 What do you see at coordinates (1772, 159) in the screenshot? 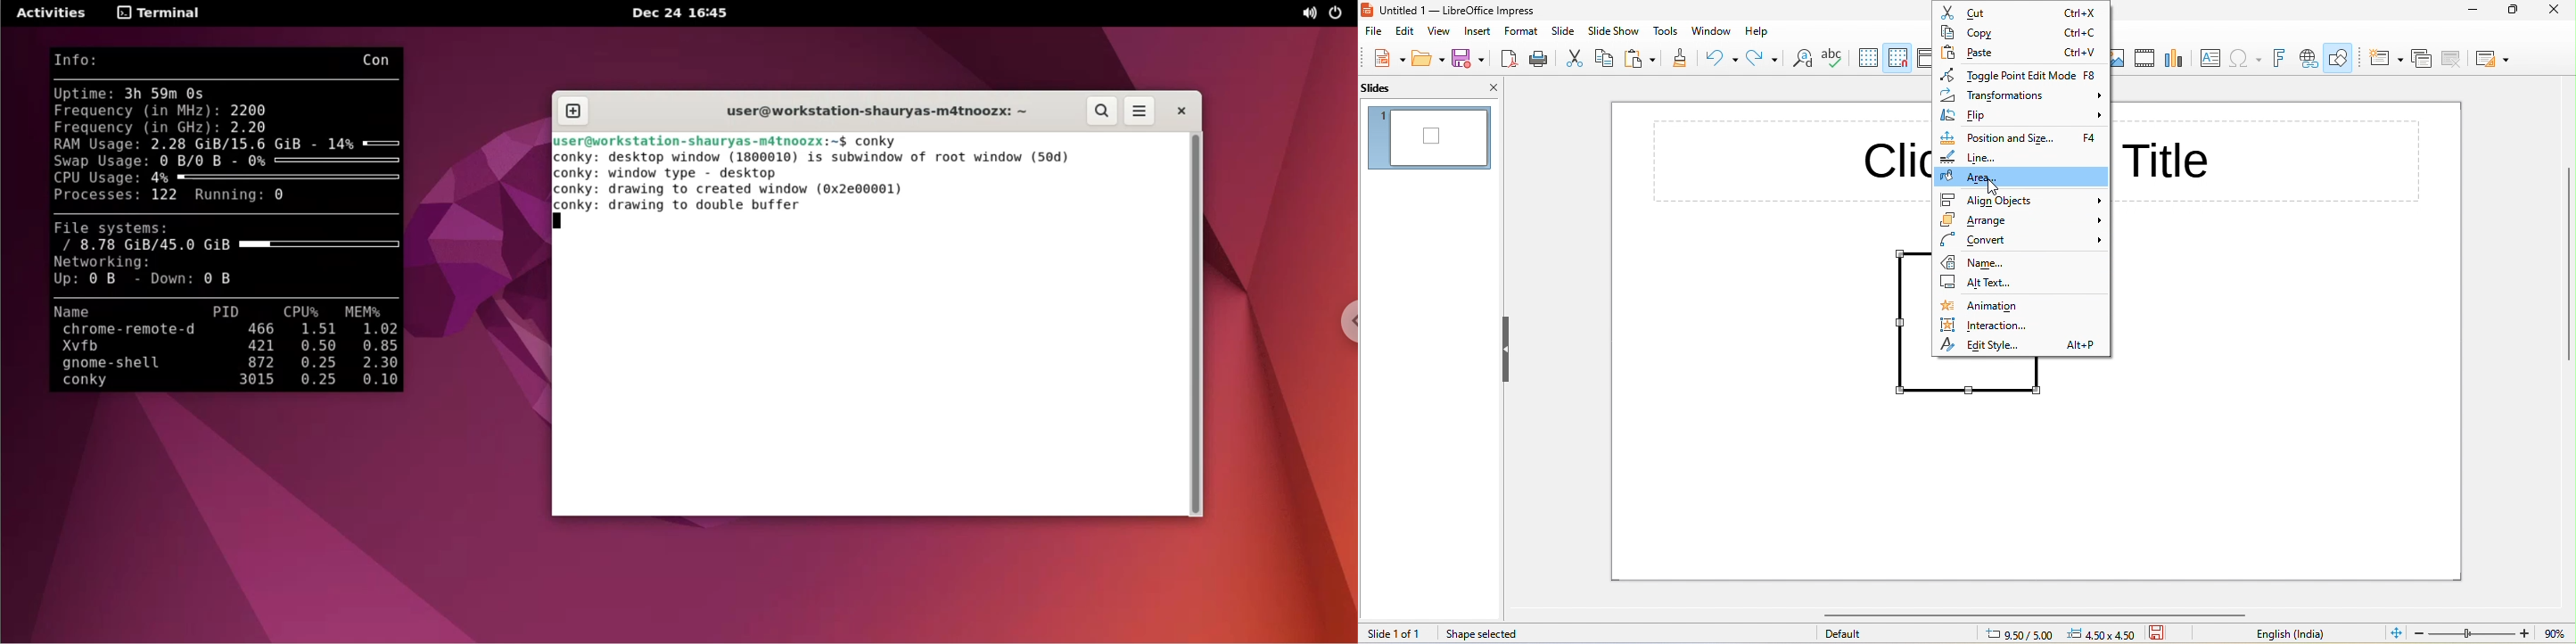
I see `click to add title` at bounding box center [1772, 159].